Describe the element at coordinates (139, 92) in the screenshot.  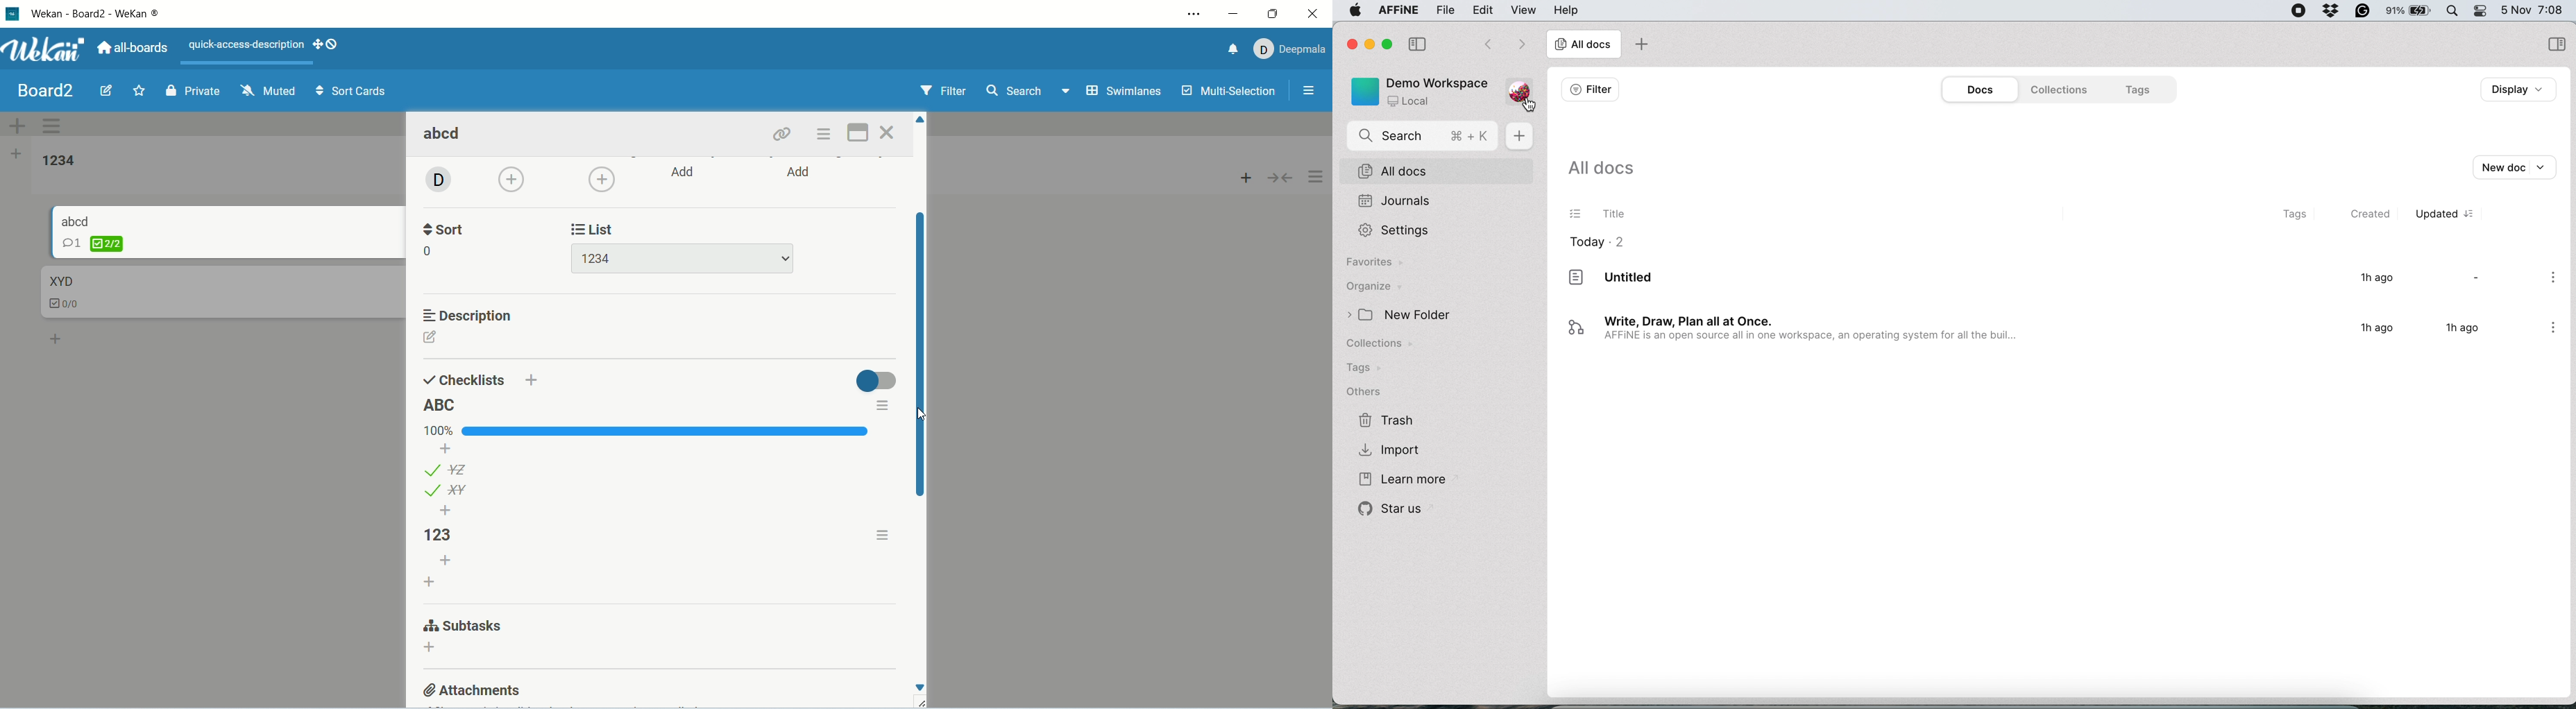
I see `favorite` at that location.